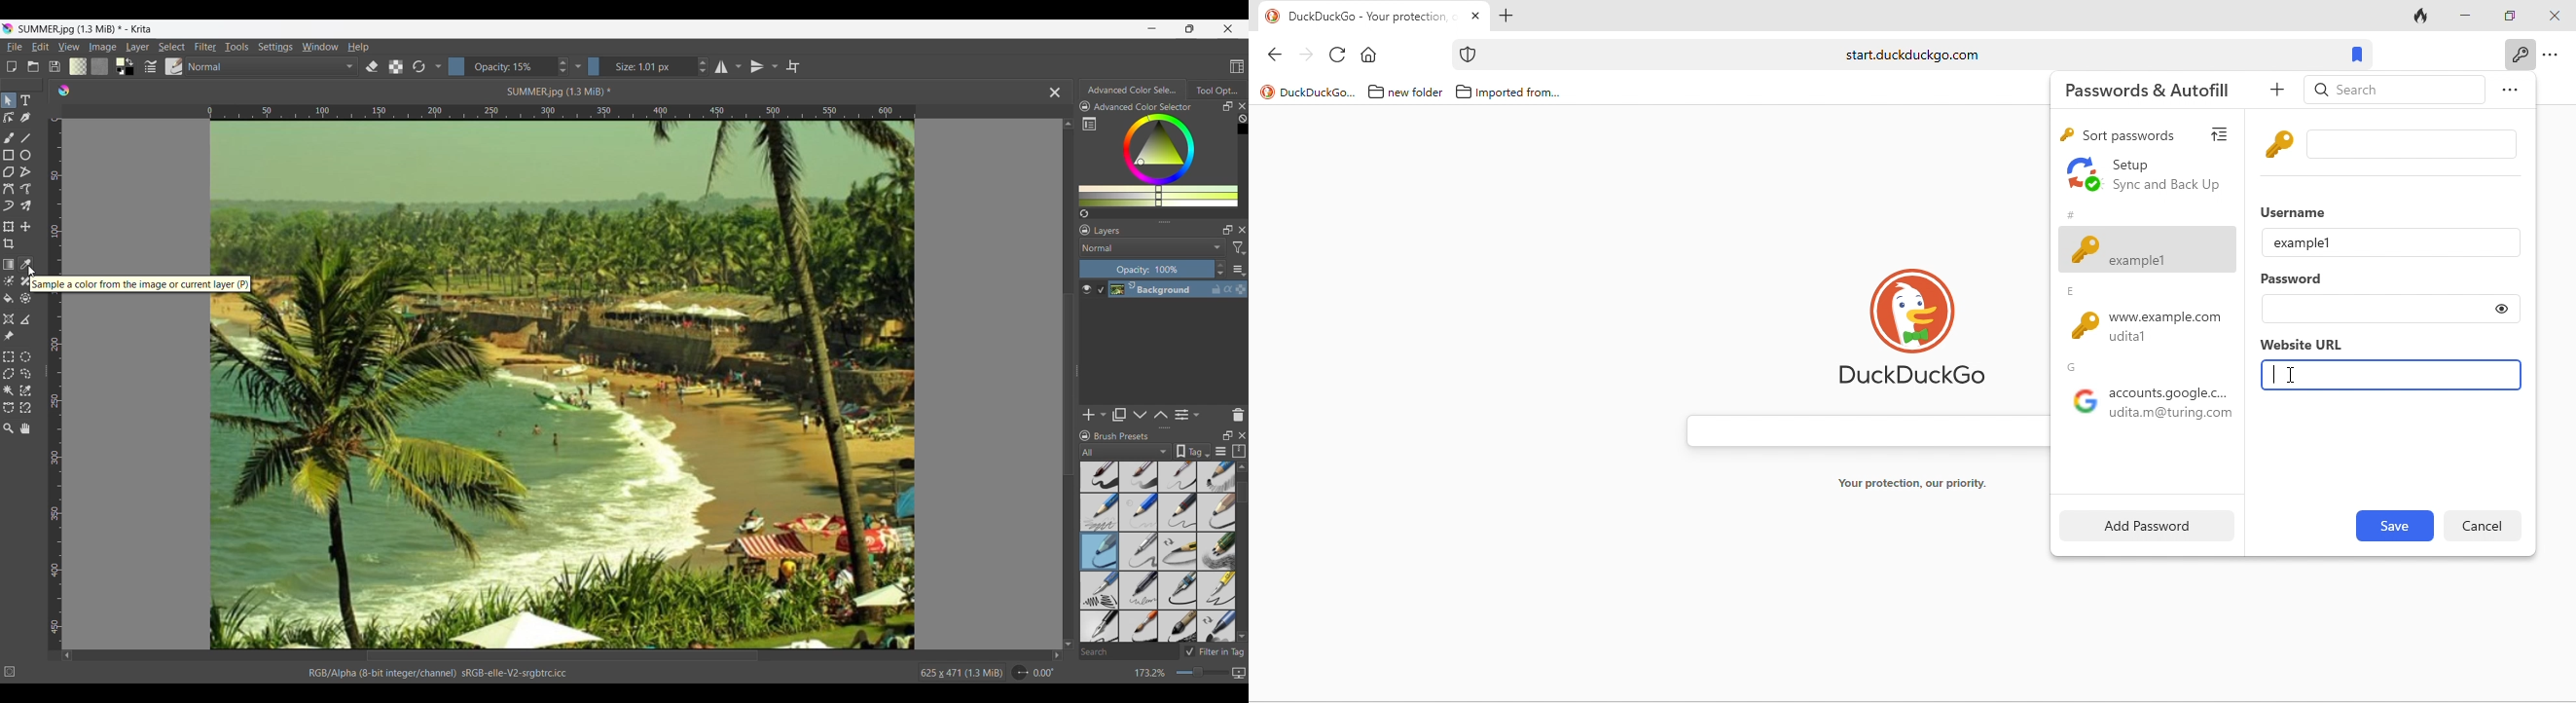 The image size is (2576, 728). Describe the element at coordinates (33, 67) in the screenshot. I see `Open an existing document` at that location.